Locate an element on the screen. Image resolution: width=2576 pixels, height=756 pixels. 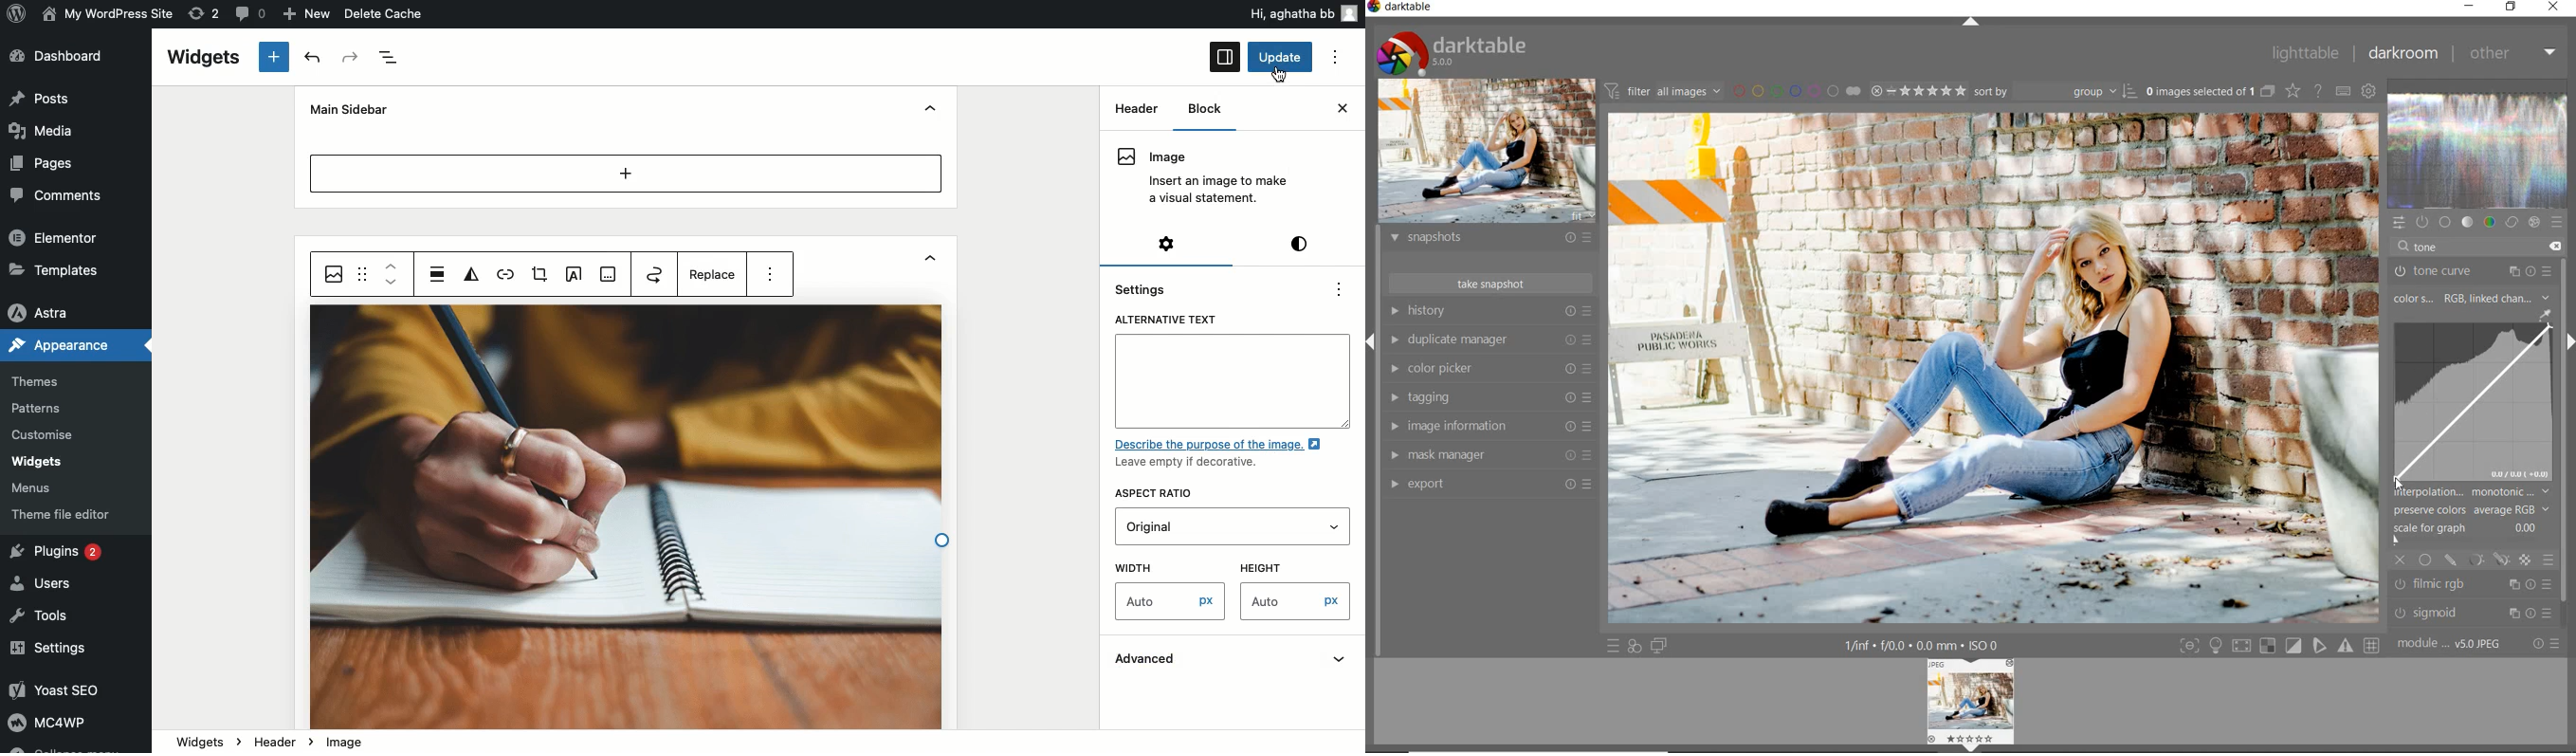
pick gui color from image is located at coordinates (2545, 314).